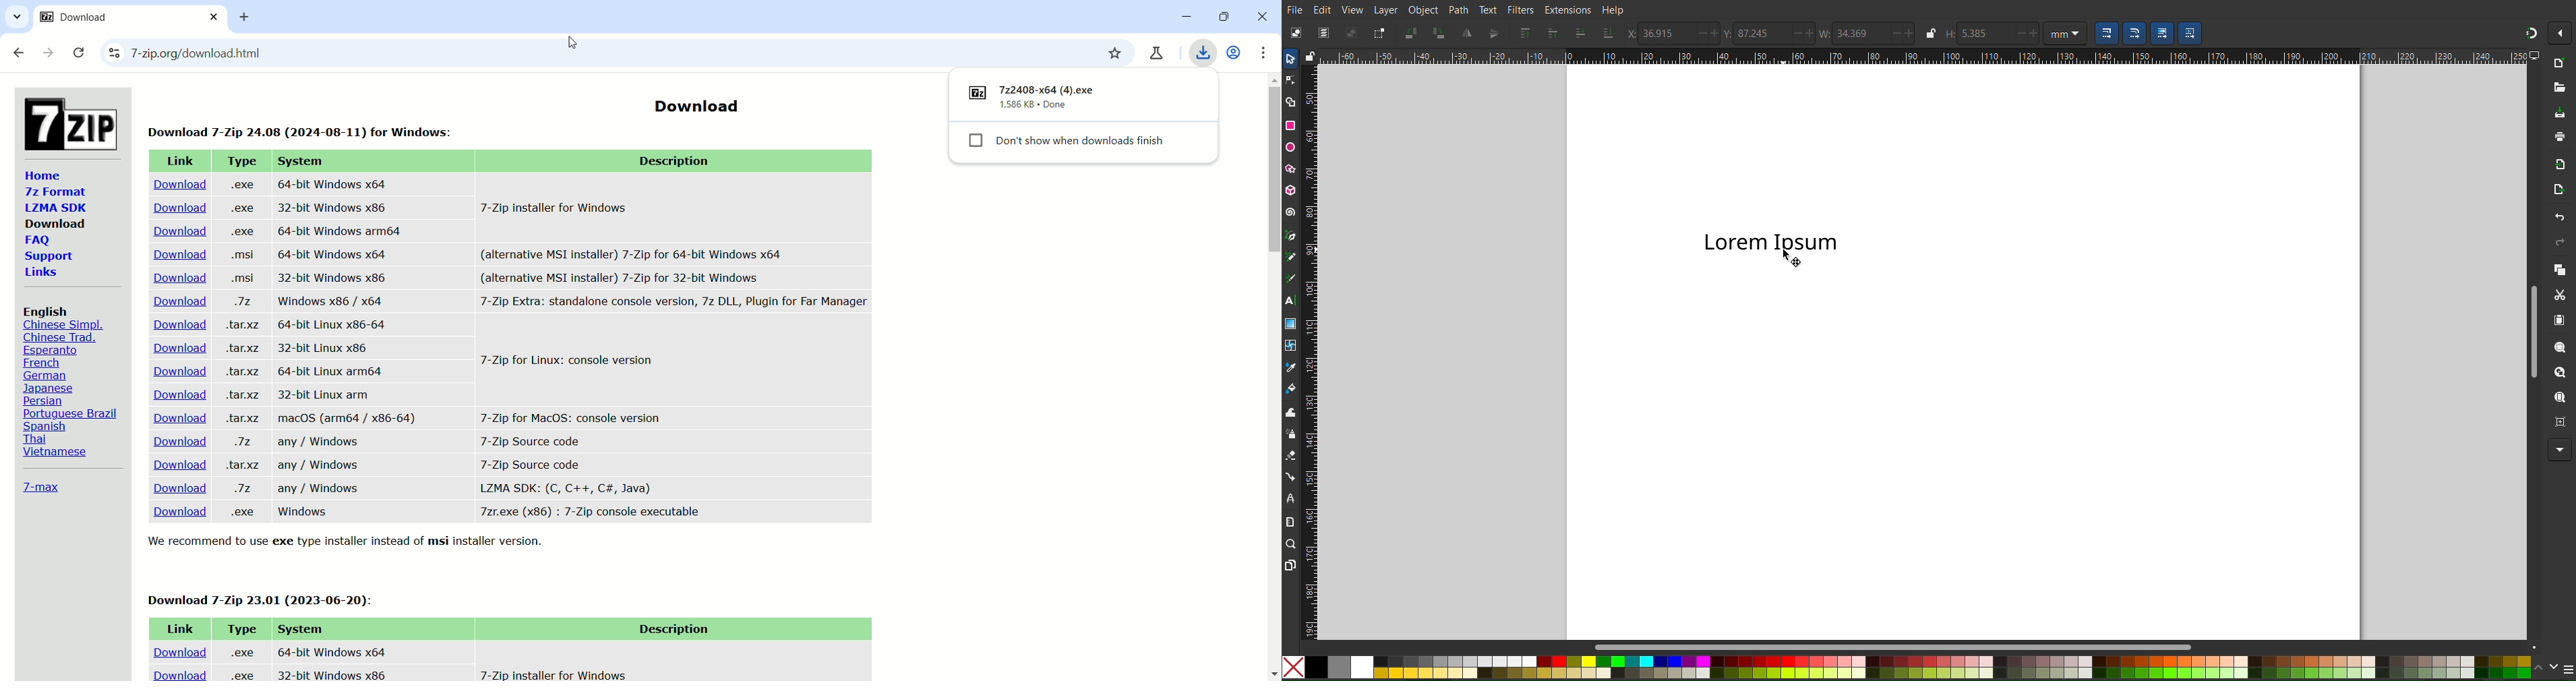 This screenshot has height=700, width=2576. Describe the element at coordinates (1412, 32) in the screenshot. I see `Rotate CCW` at that location.